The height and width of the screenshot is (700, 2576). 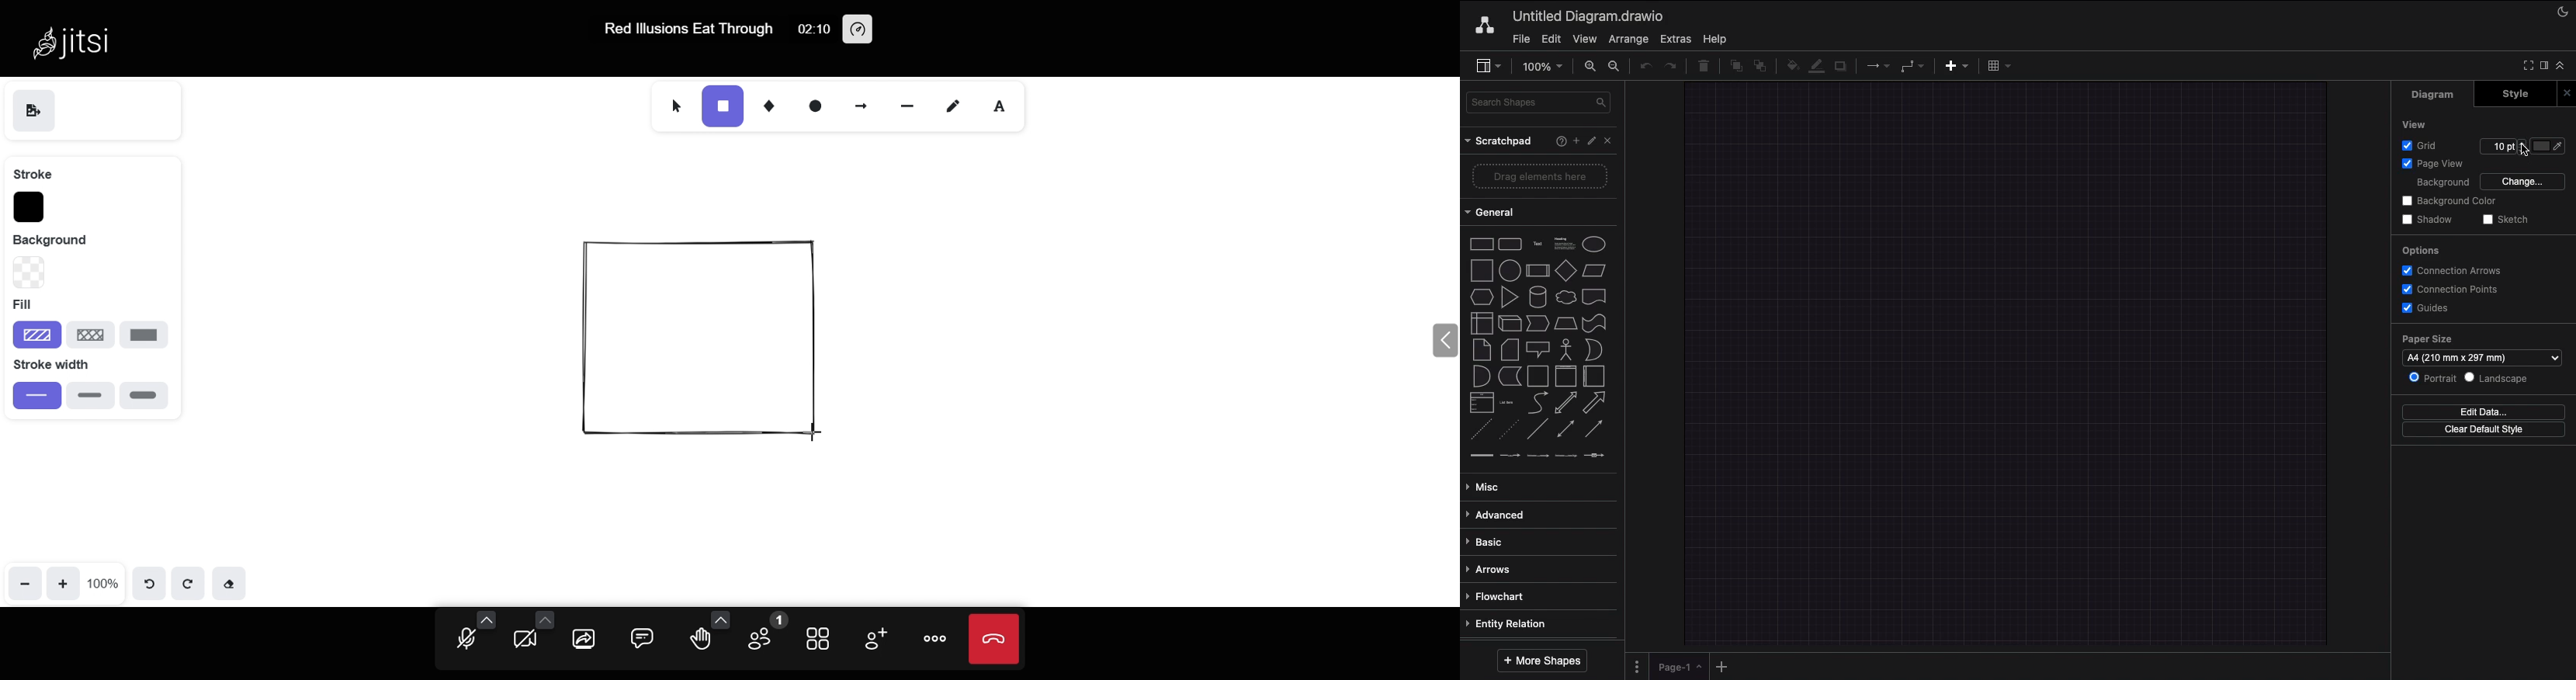 I want to click on Sidebar, so click(x=1490, y=66).